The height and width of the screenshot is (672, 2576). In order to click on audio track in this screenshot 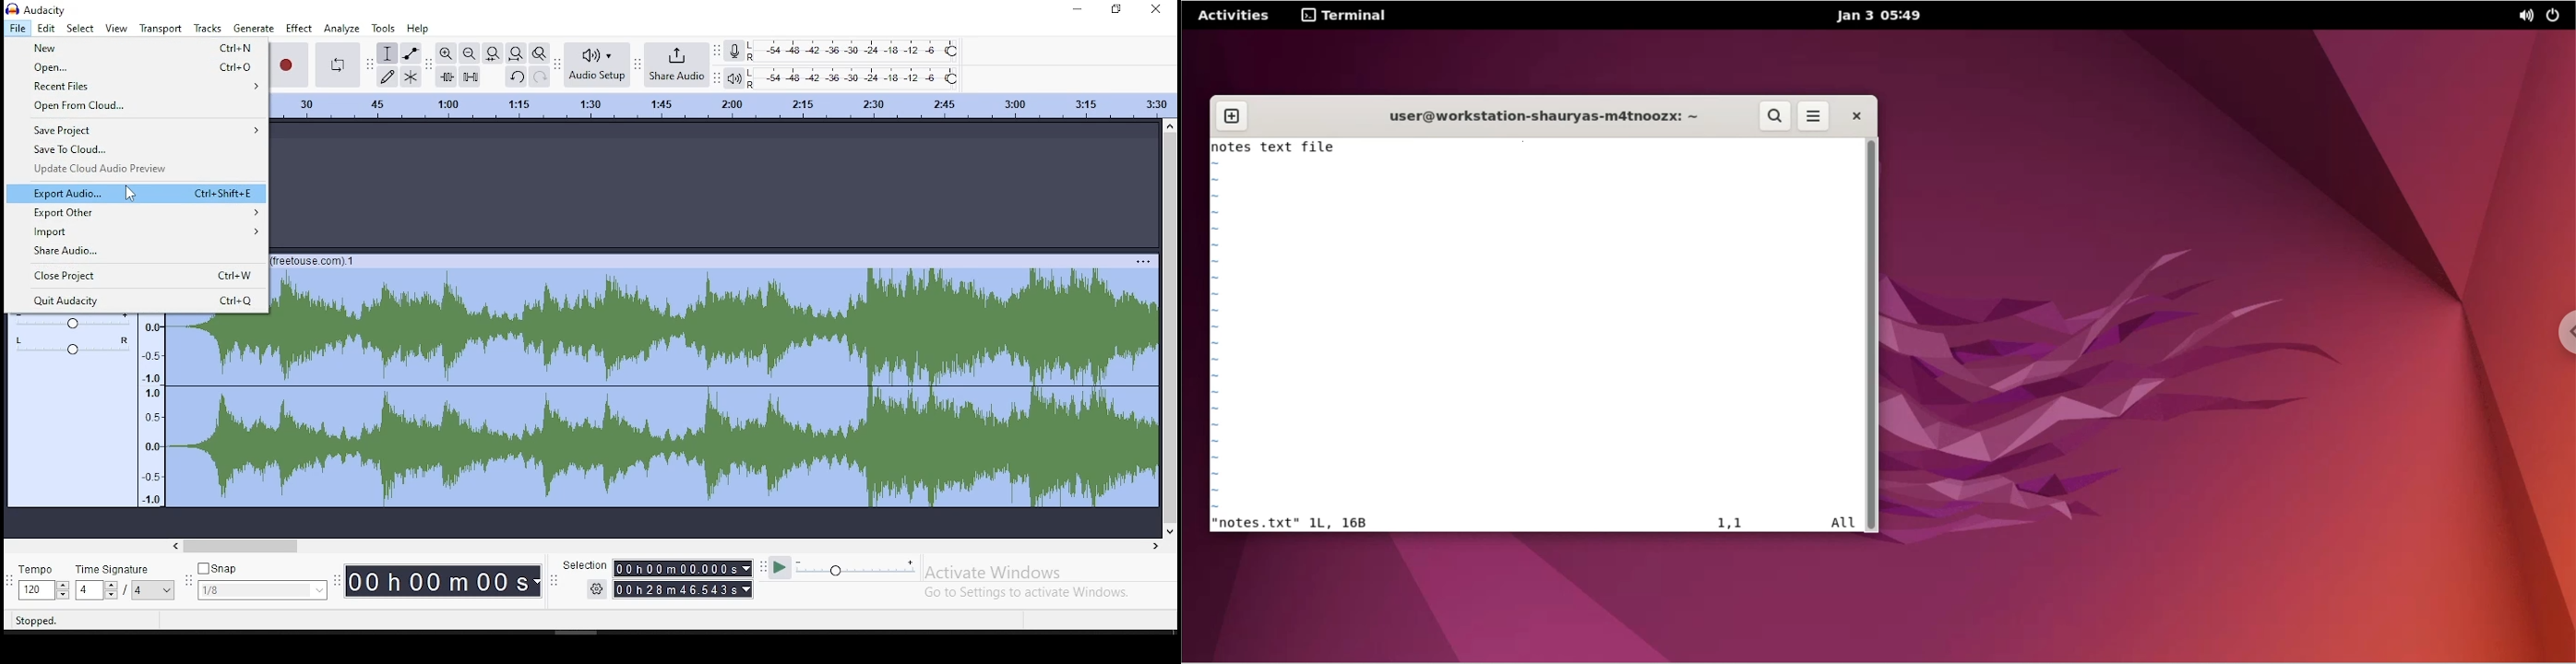, I will do `click(221, 411)`.